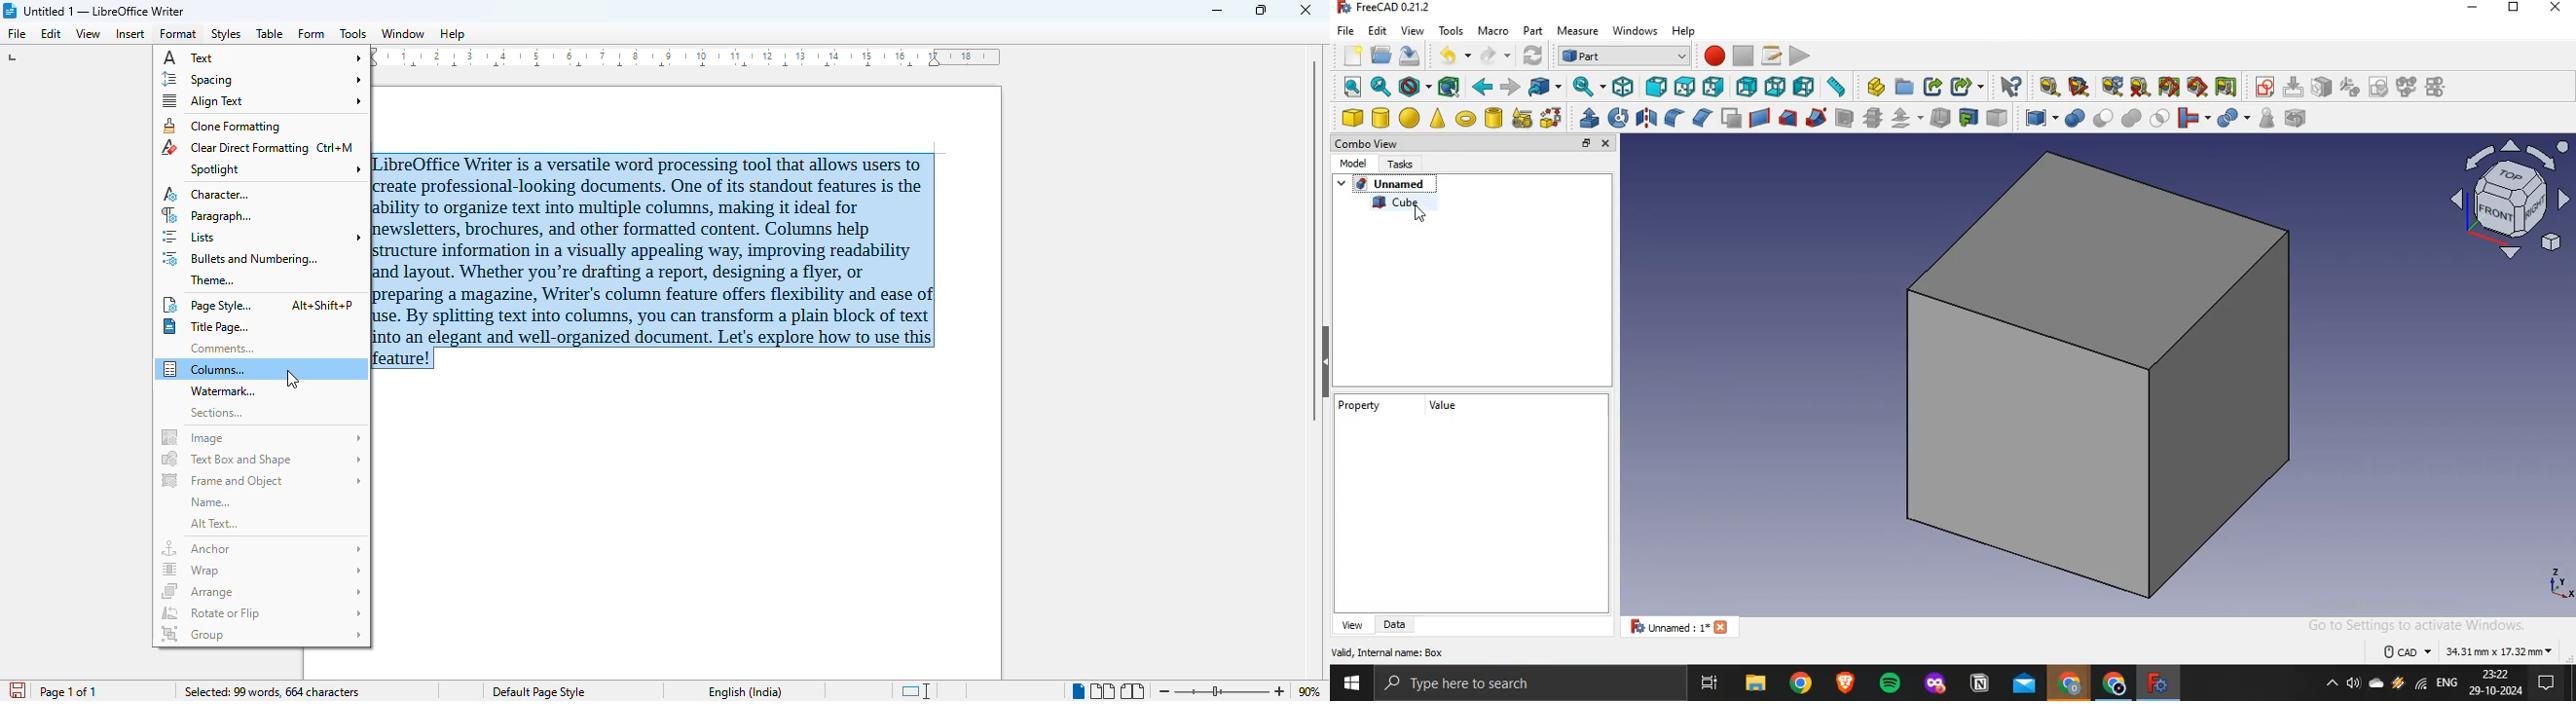  Describe the element at coordinates (1464, 685) in the screenshot. I see `type here to search` at that location.